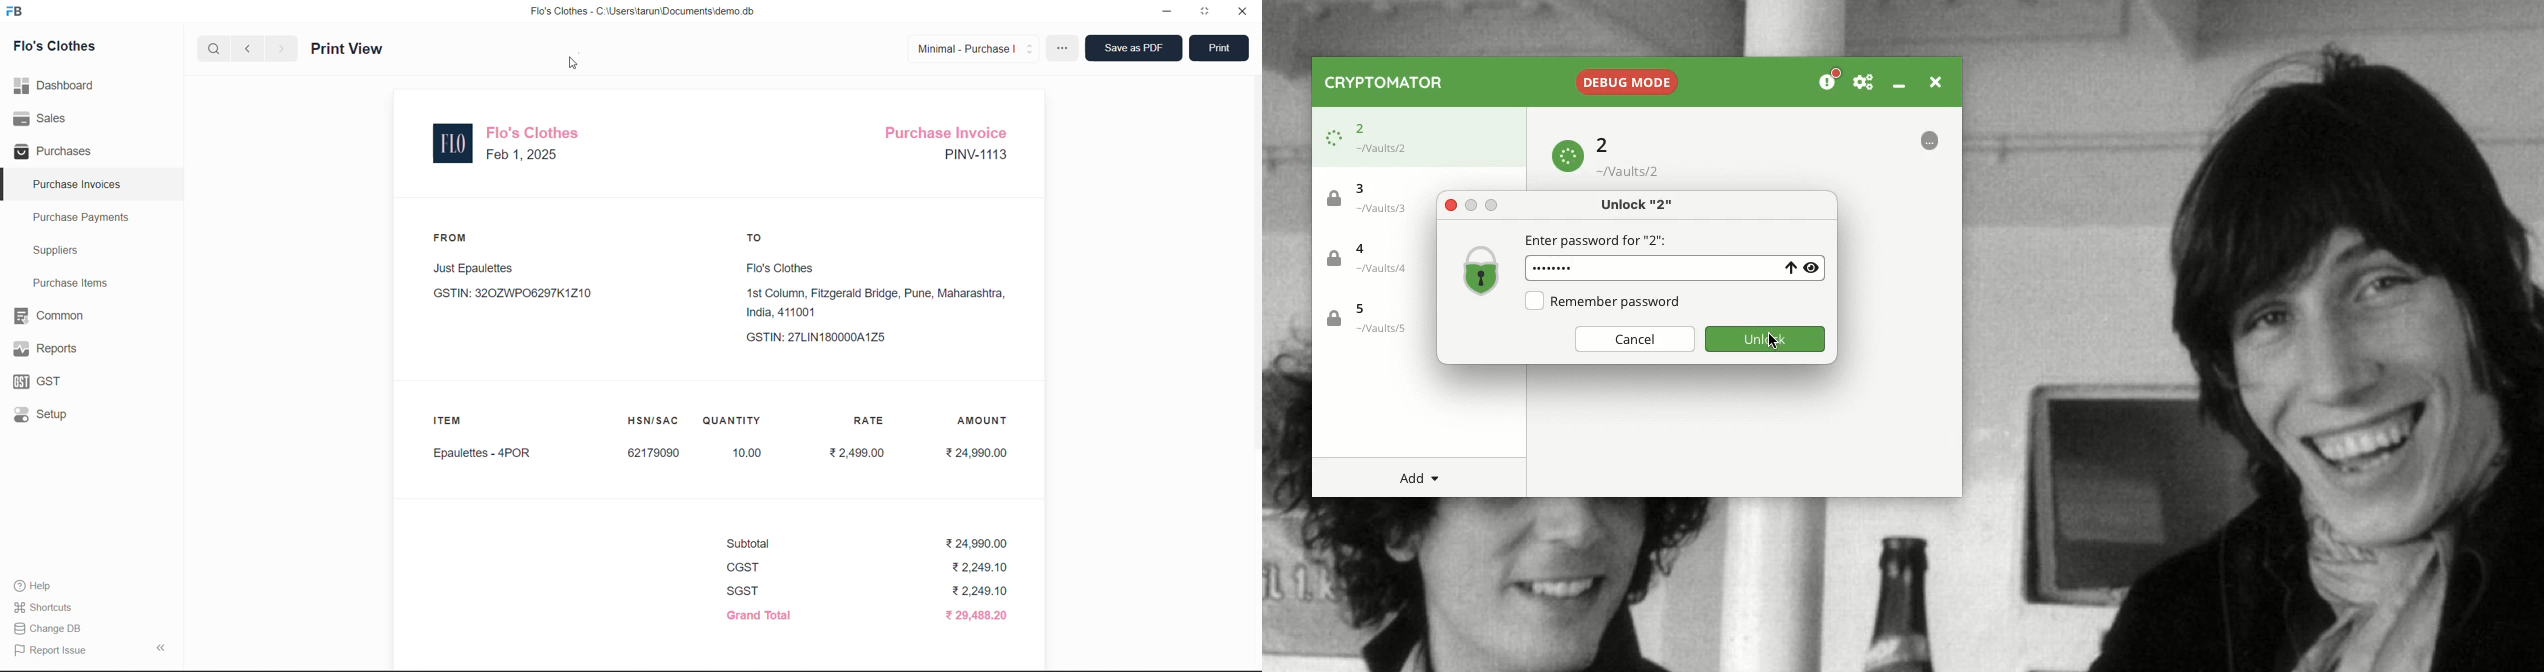 This screenshot has height=672, width=2548. I want to click on 10.00, so click(749, 452).